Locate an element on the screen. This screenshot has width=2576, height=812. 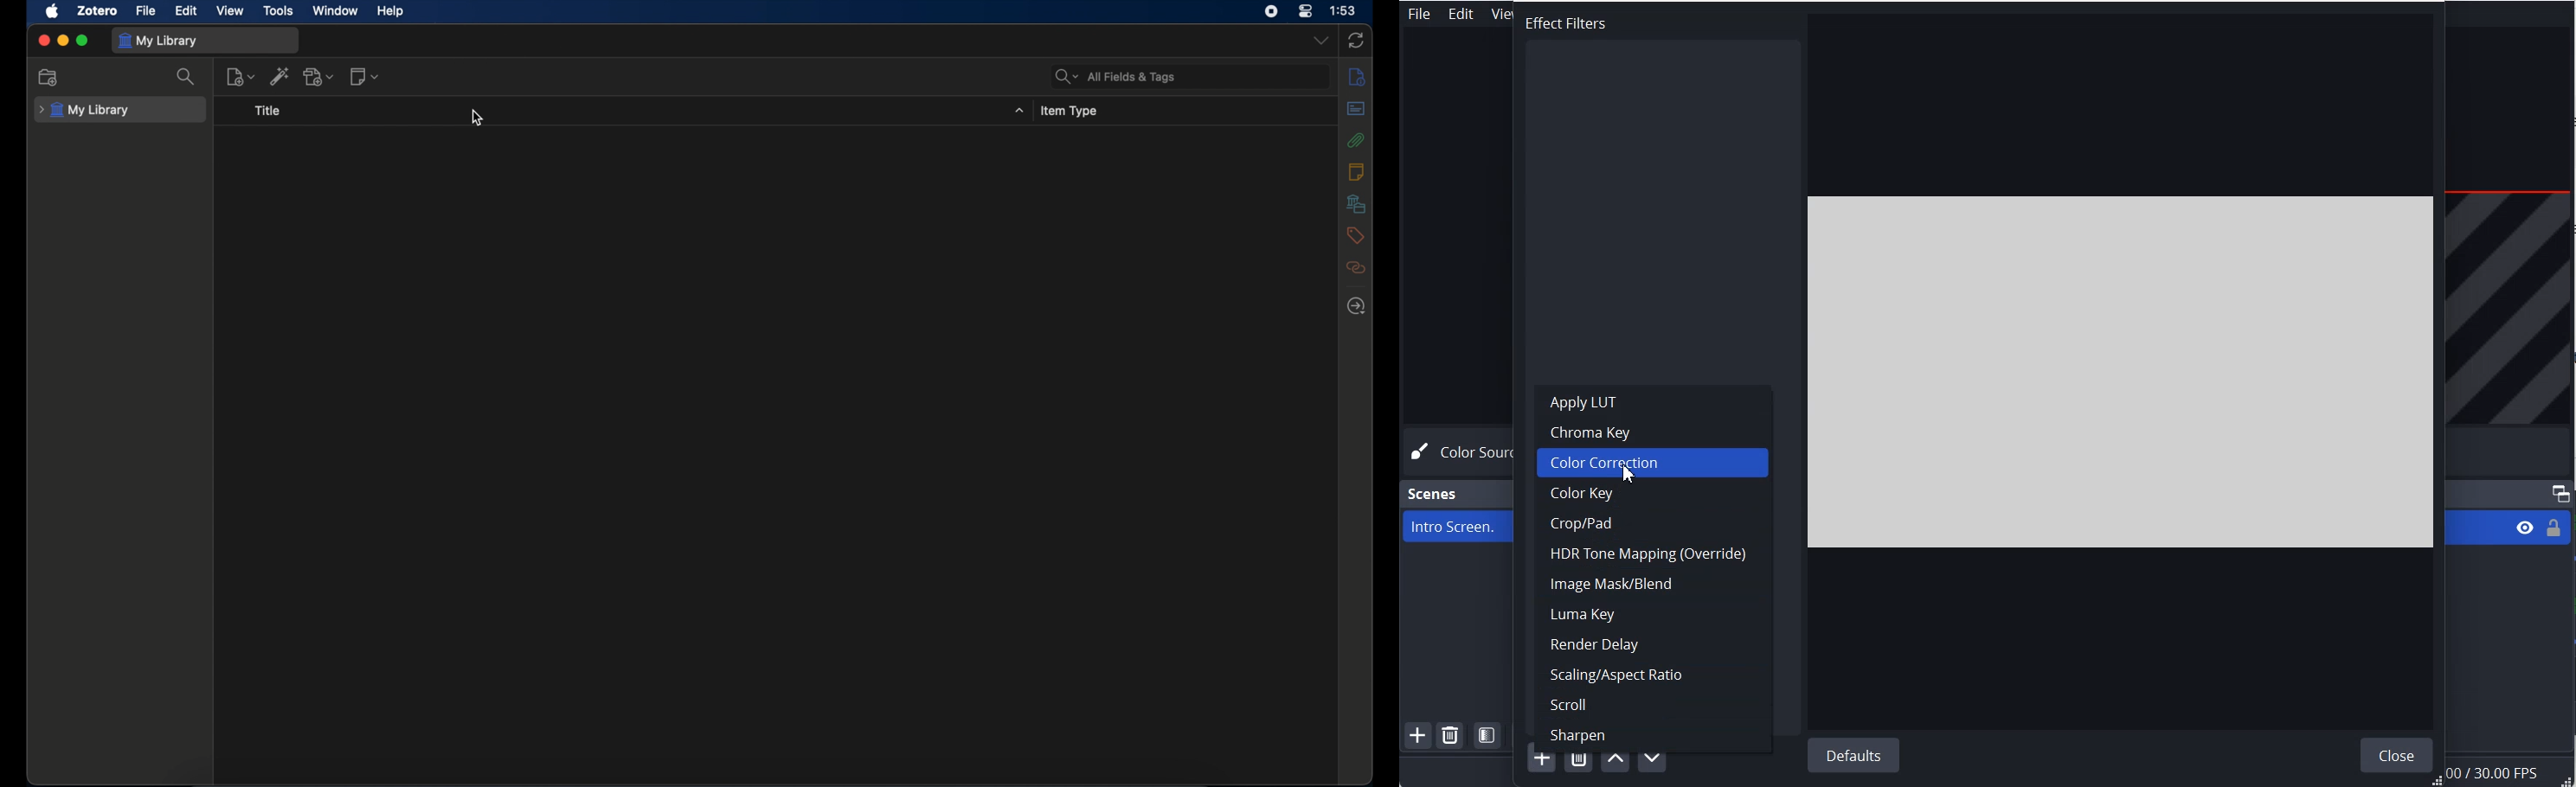
Default is located at coordinates (1854, 755).